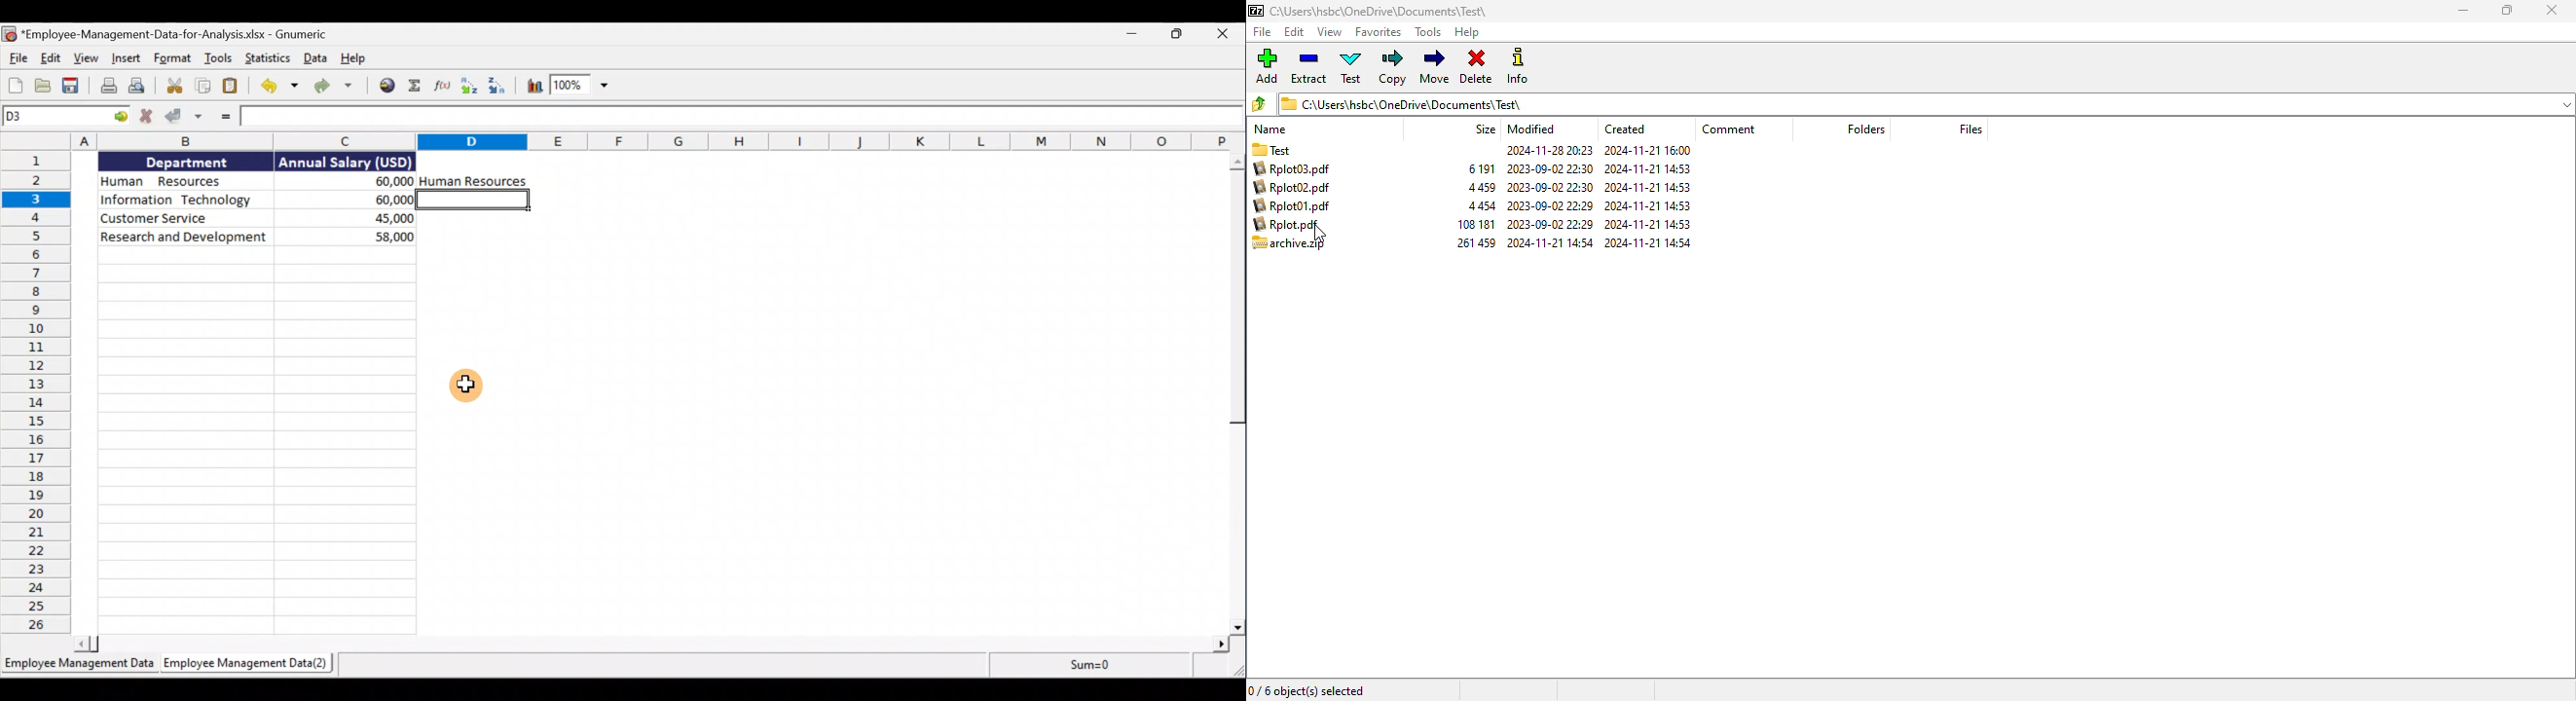 The width and height of the screenshot is (2576, 728). I want to click on close, so click(1224, 39).